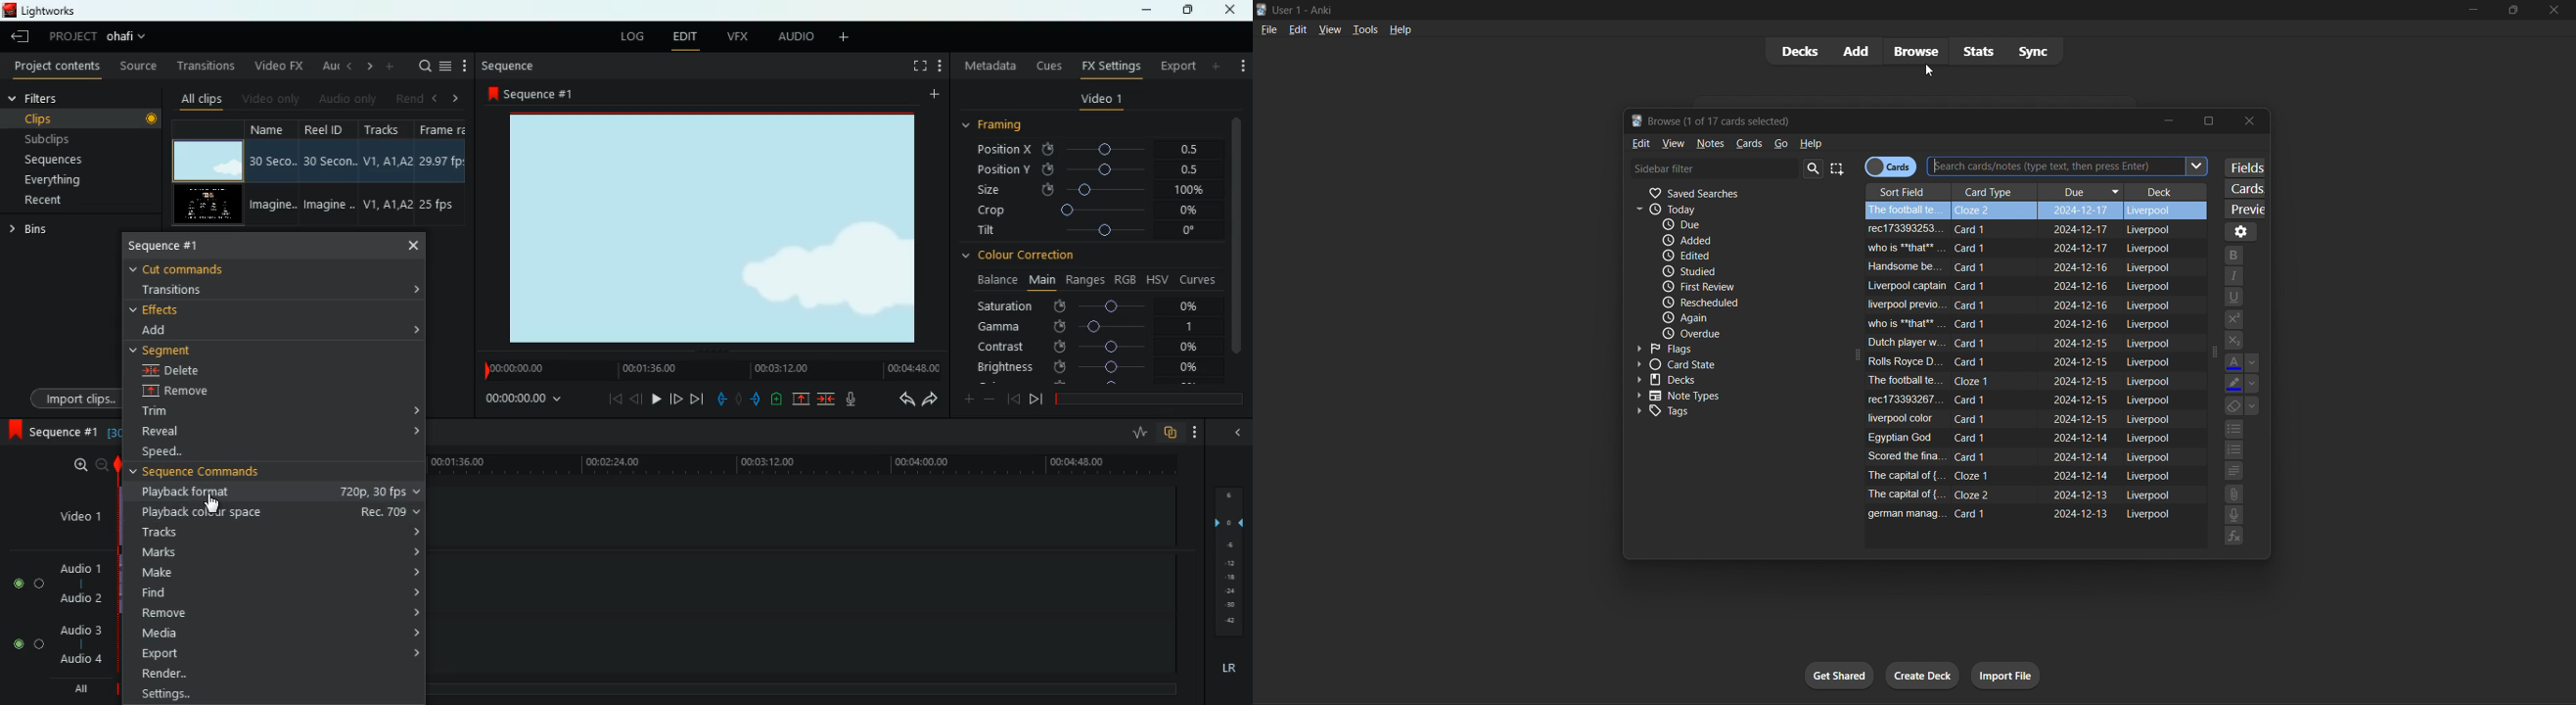  I want to click on card 1, so click(1977, 345).